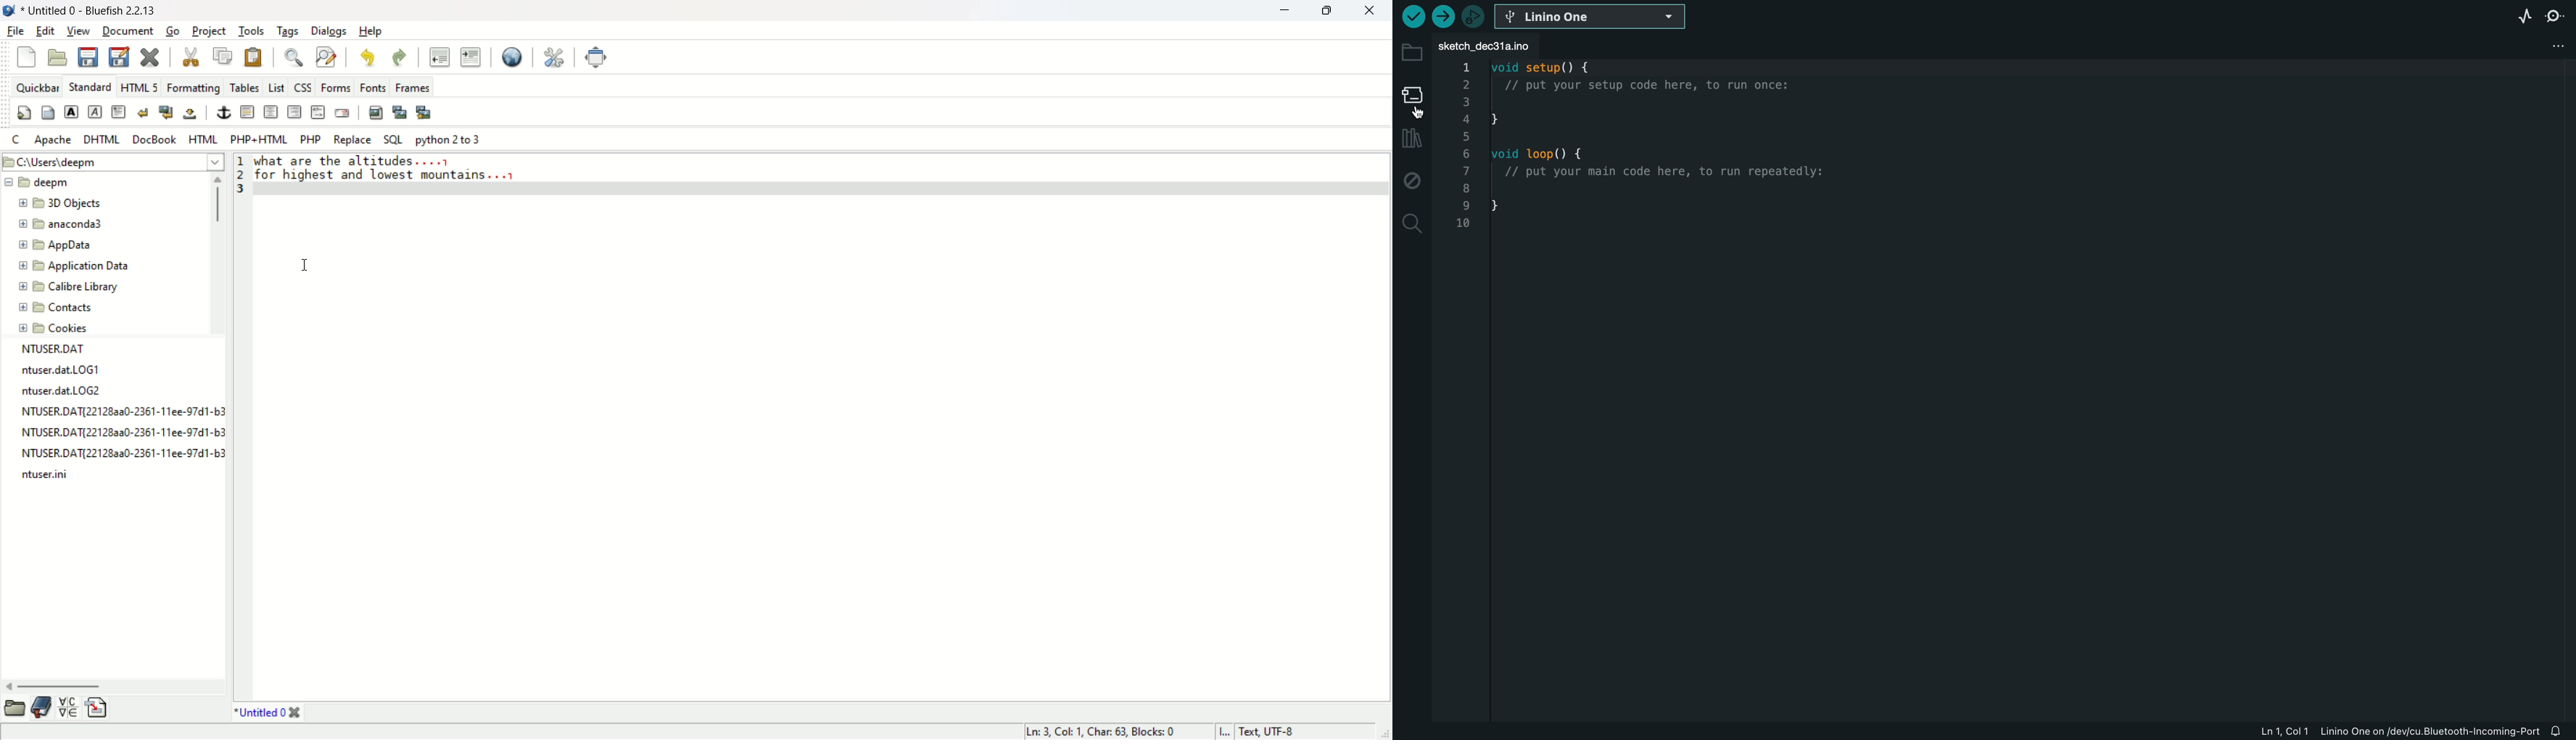  What do you see at coordinates (1226, 731) in the screenshot?
I see `I` at bounding box center [1226, 731].